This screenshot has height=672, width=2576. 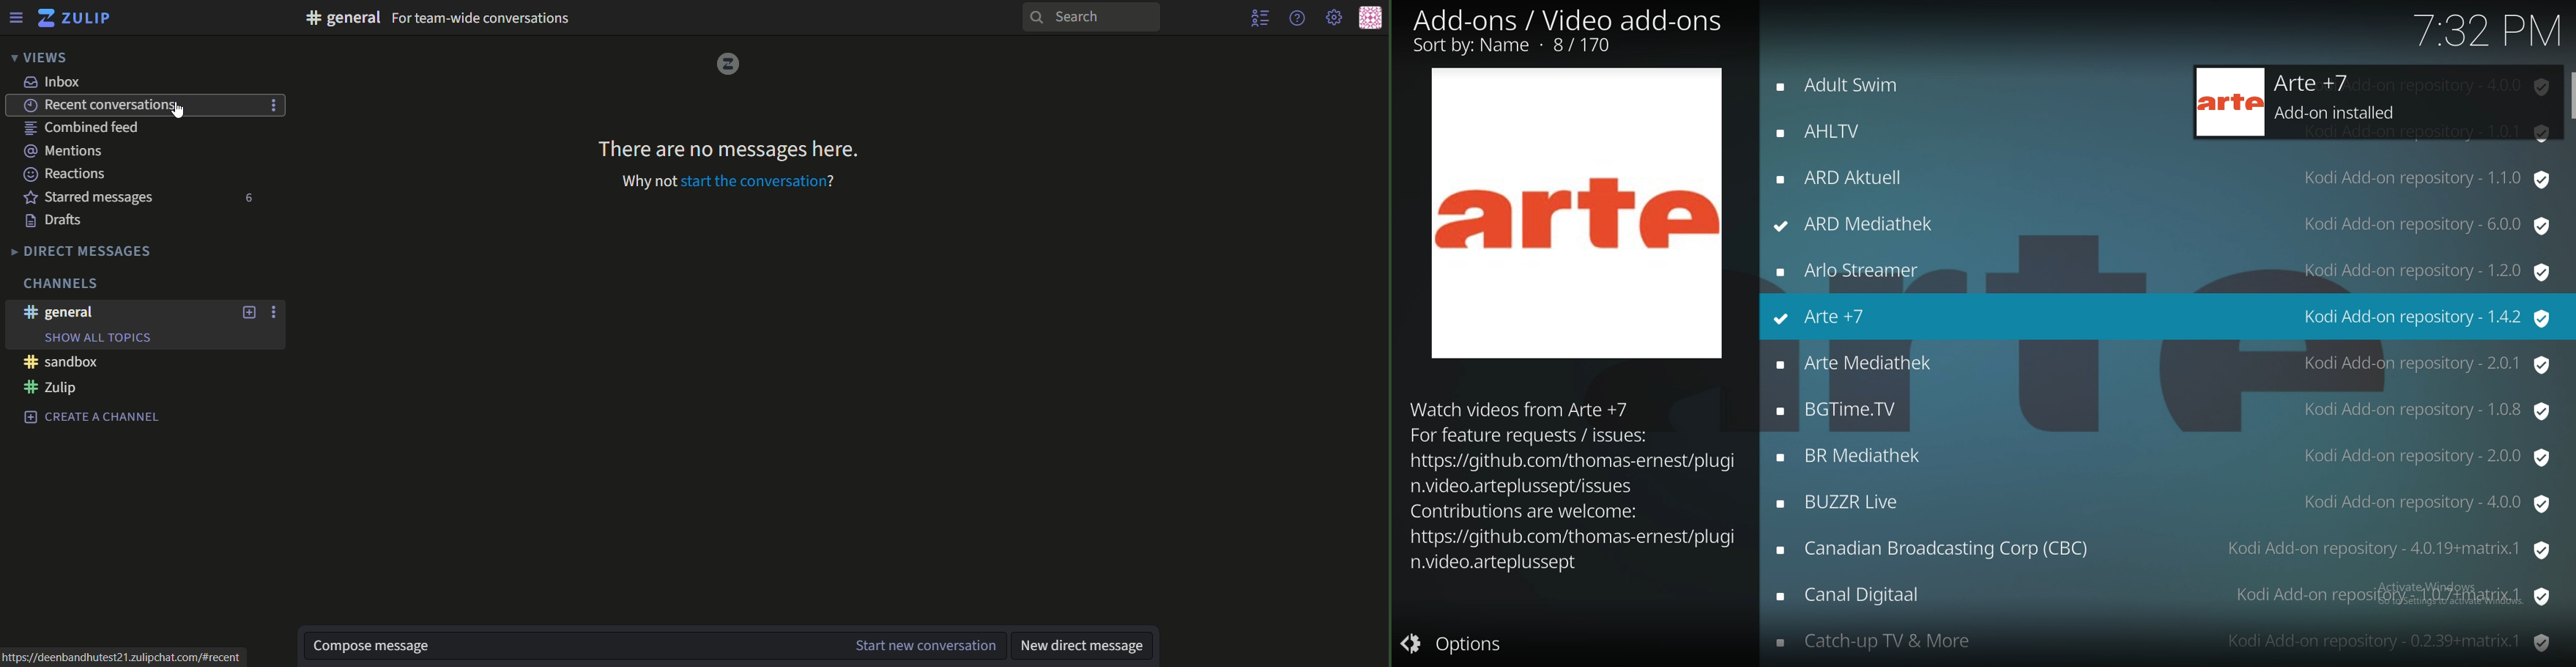 I want to click on text, so click(x=56, y=83).